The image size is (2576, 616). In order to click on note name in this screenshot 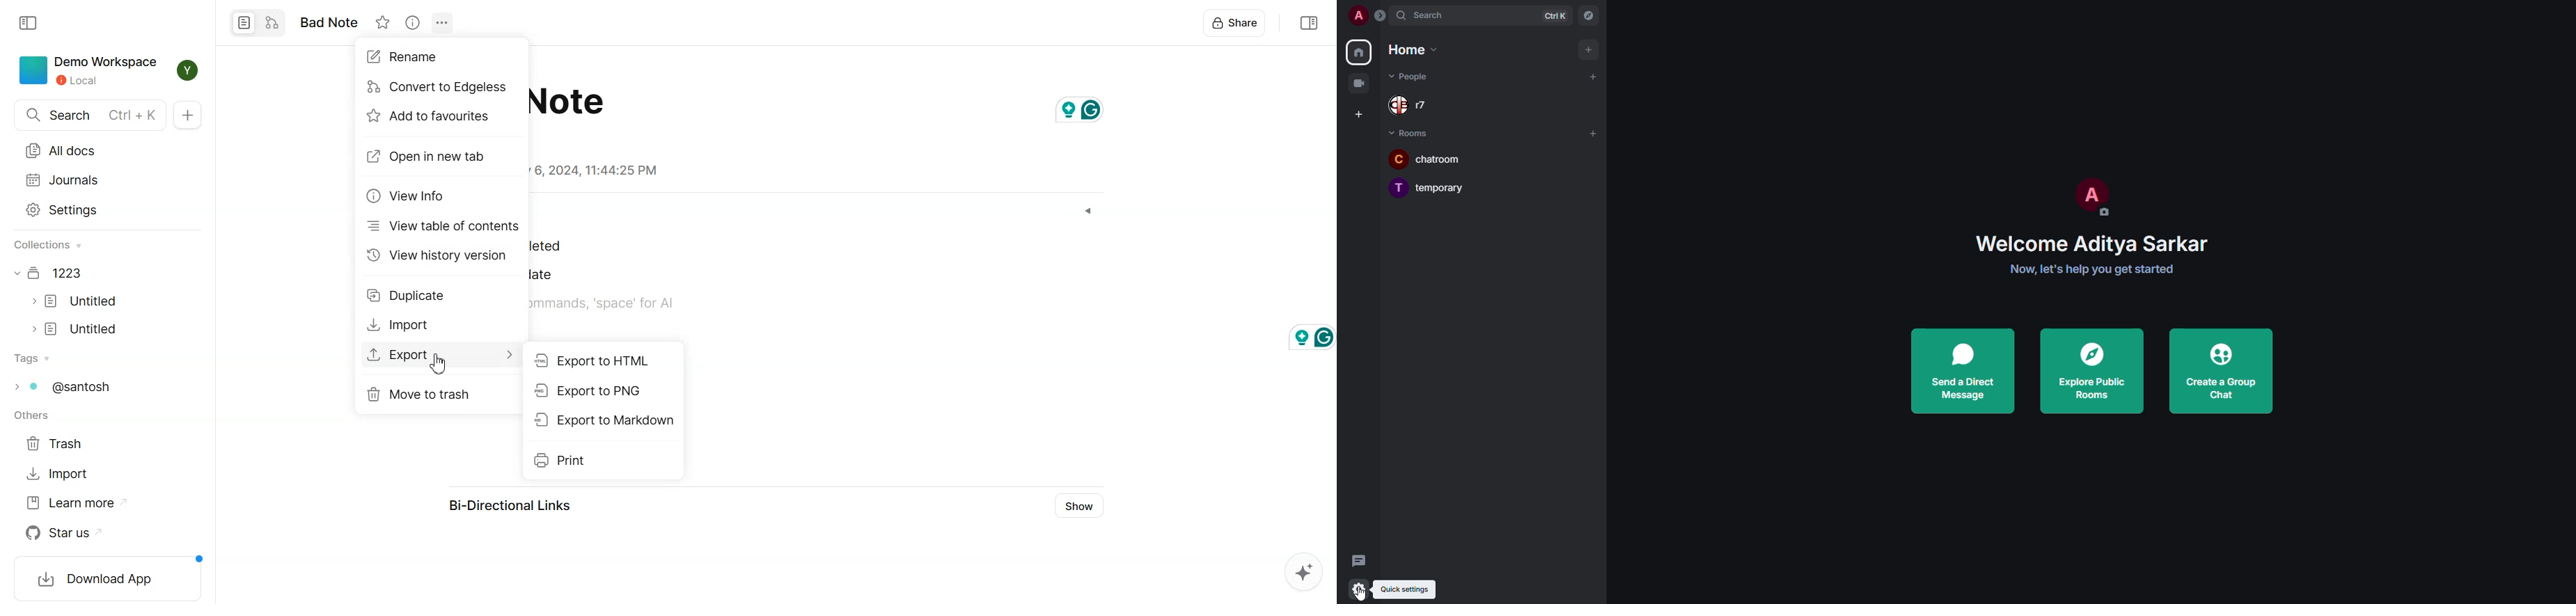, I will do `click(331, 22)`.